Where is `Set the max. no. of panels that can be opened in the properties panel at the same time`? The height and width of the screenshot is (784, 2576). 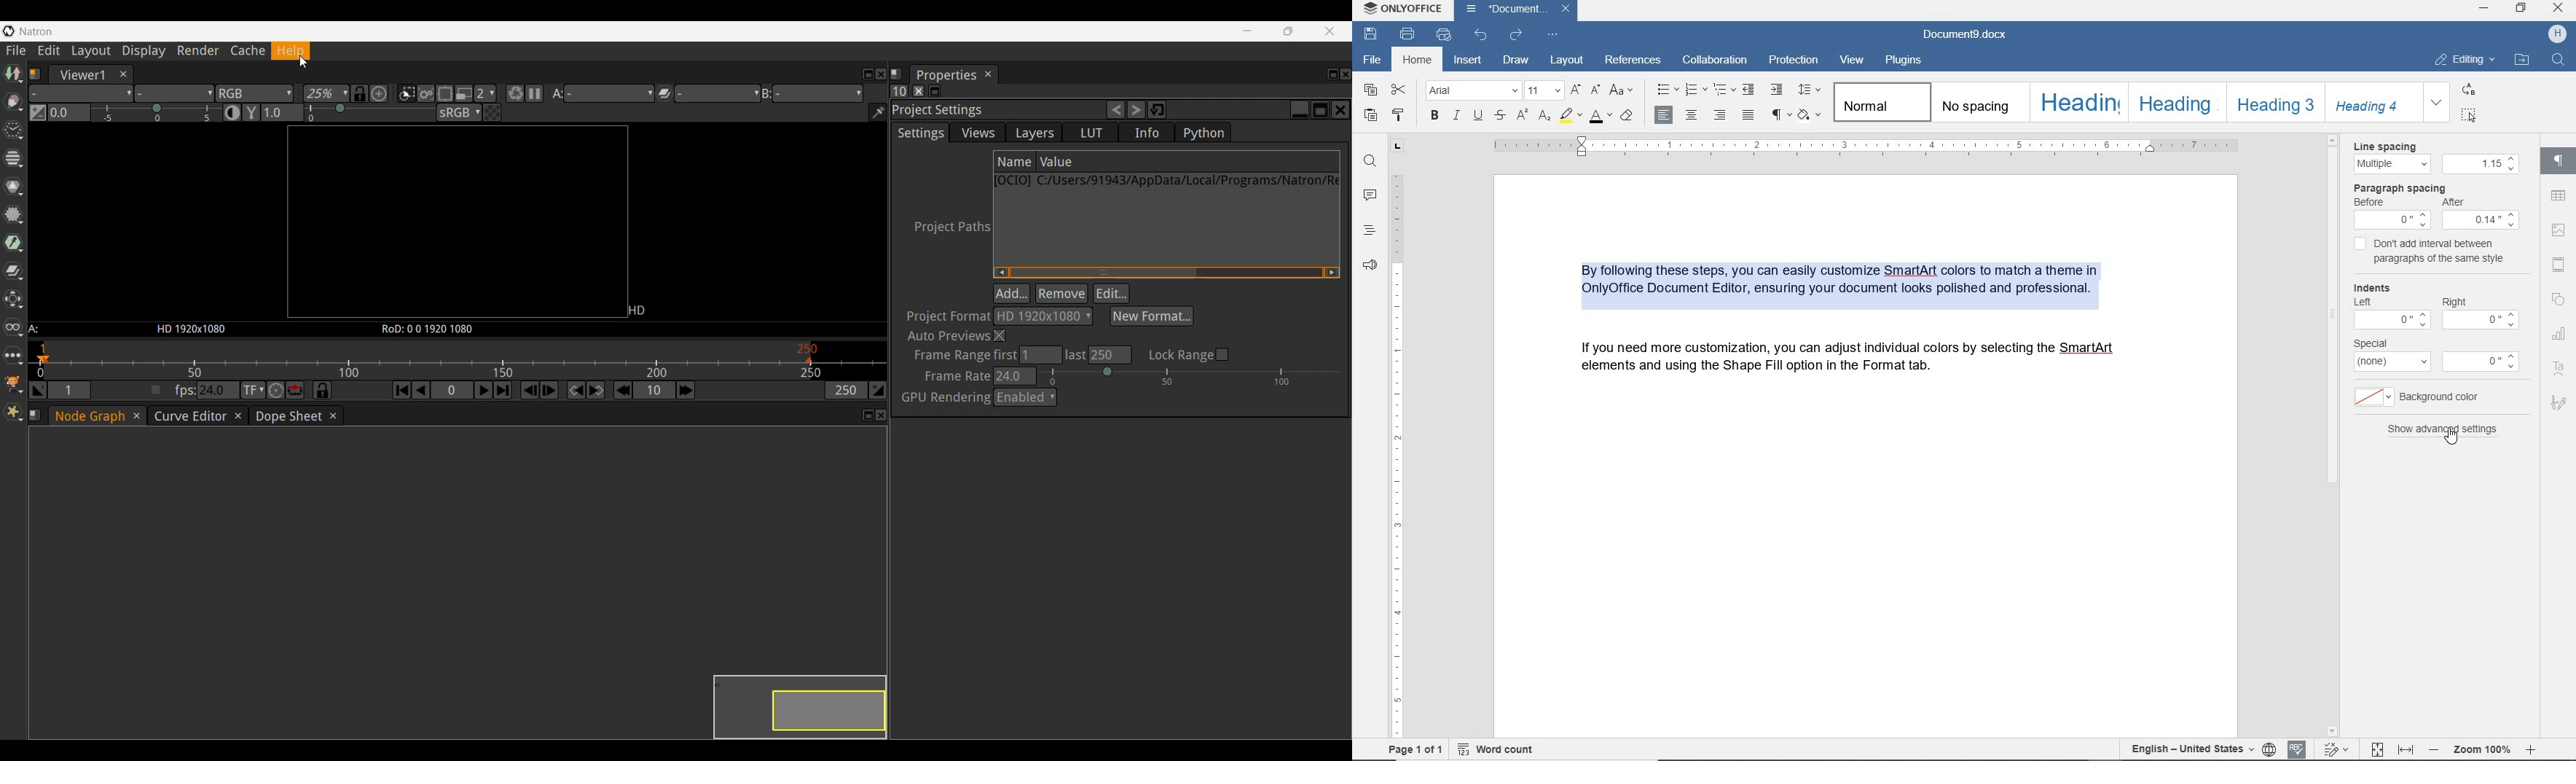 Set the max. no. of panels that can be opened in the properties panel at the same time is located at coordinates (899, 91).